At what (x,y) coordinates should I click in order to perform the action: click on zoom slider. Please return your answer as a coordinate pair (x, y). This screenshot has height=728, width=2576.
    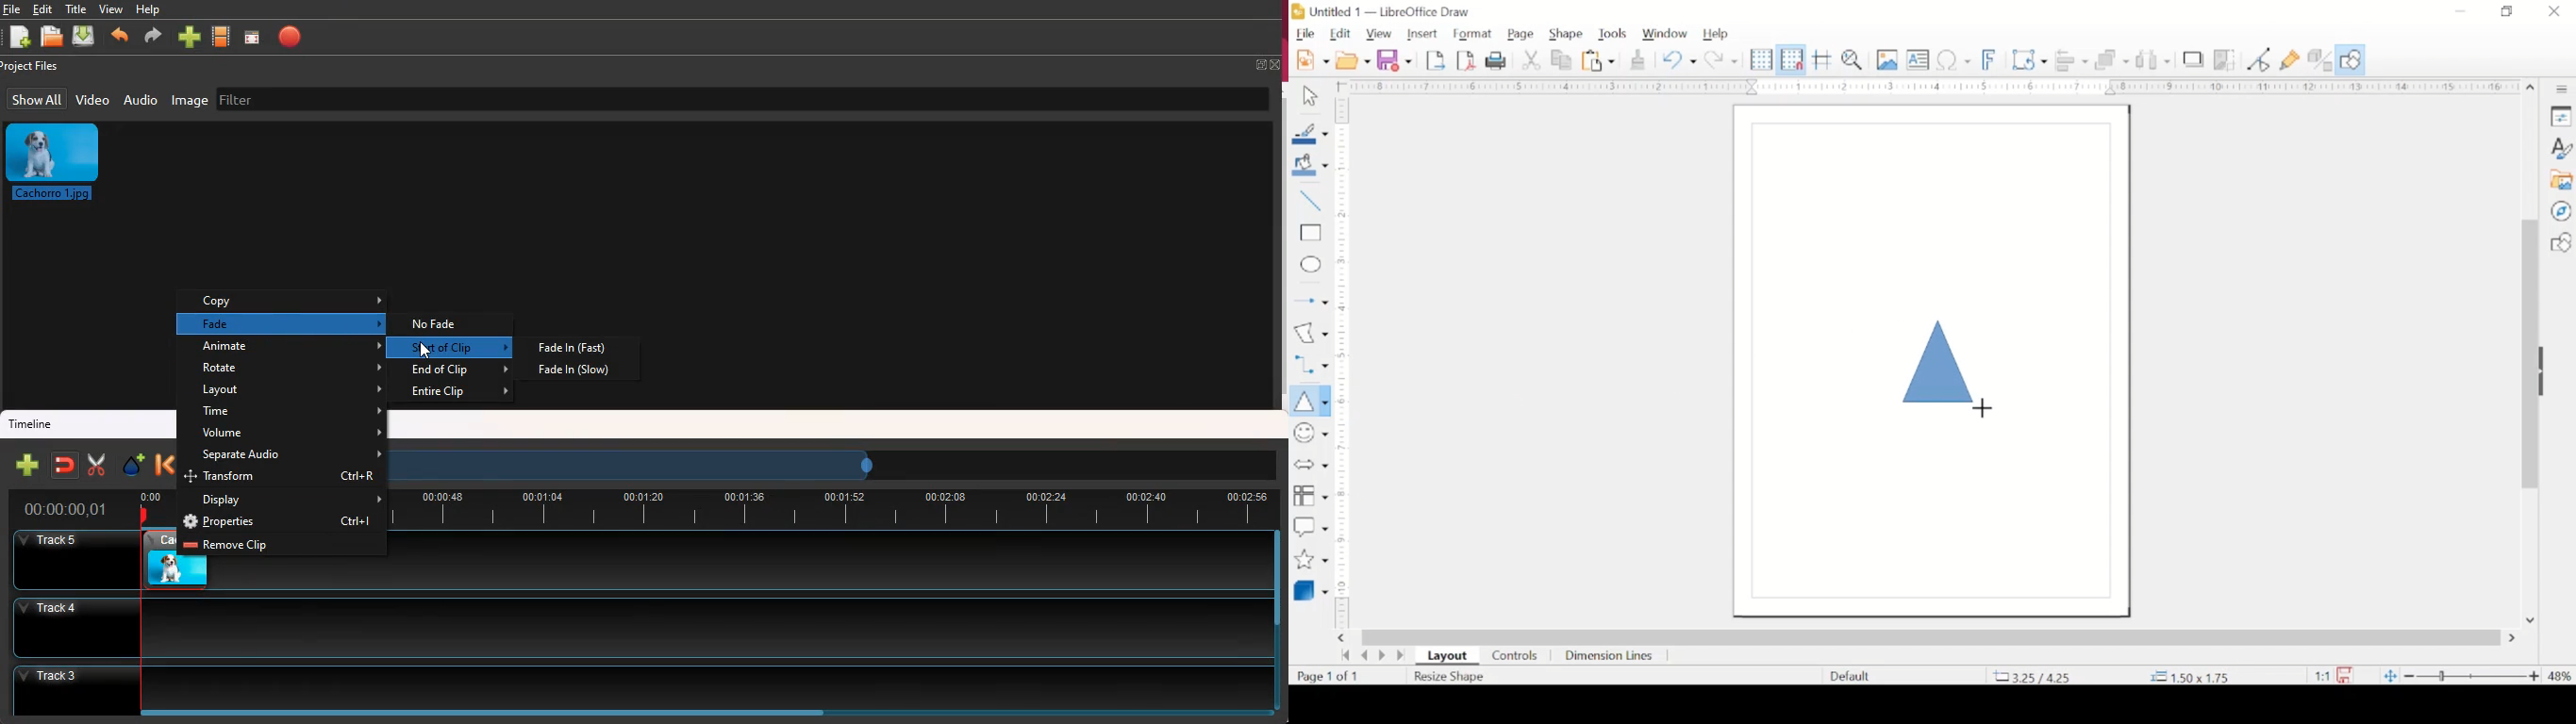
    Looking at the image, I should click on (2472, 676).